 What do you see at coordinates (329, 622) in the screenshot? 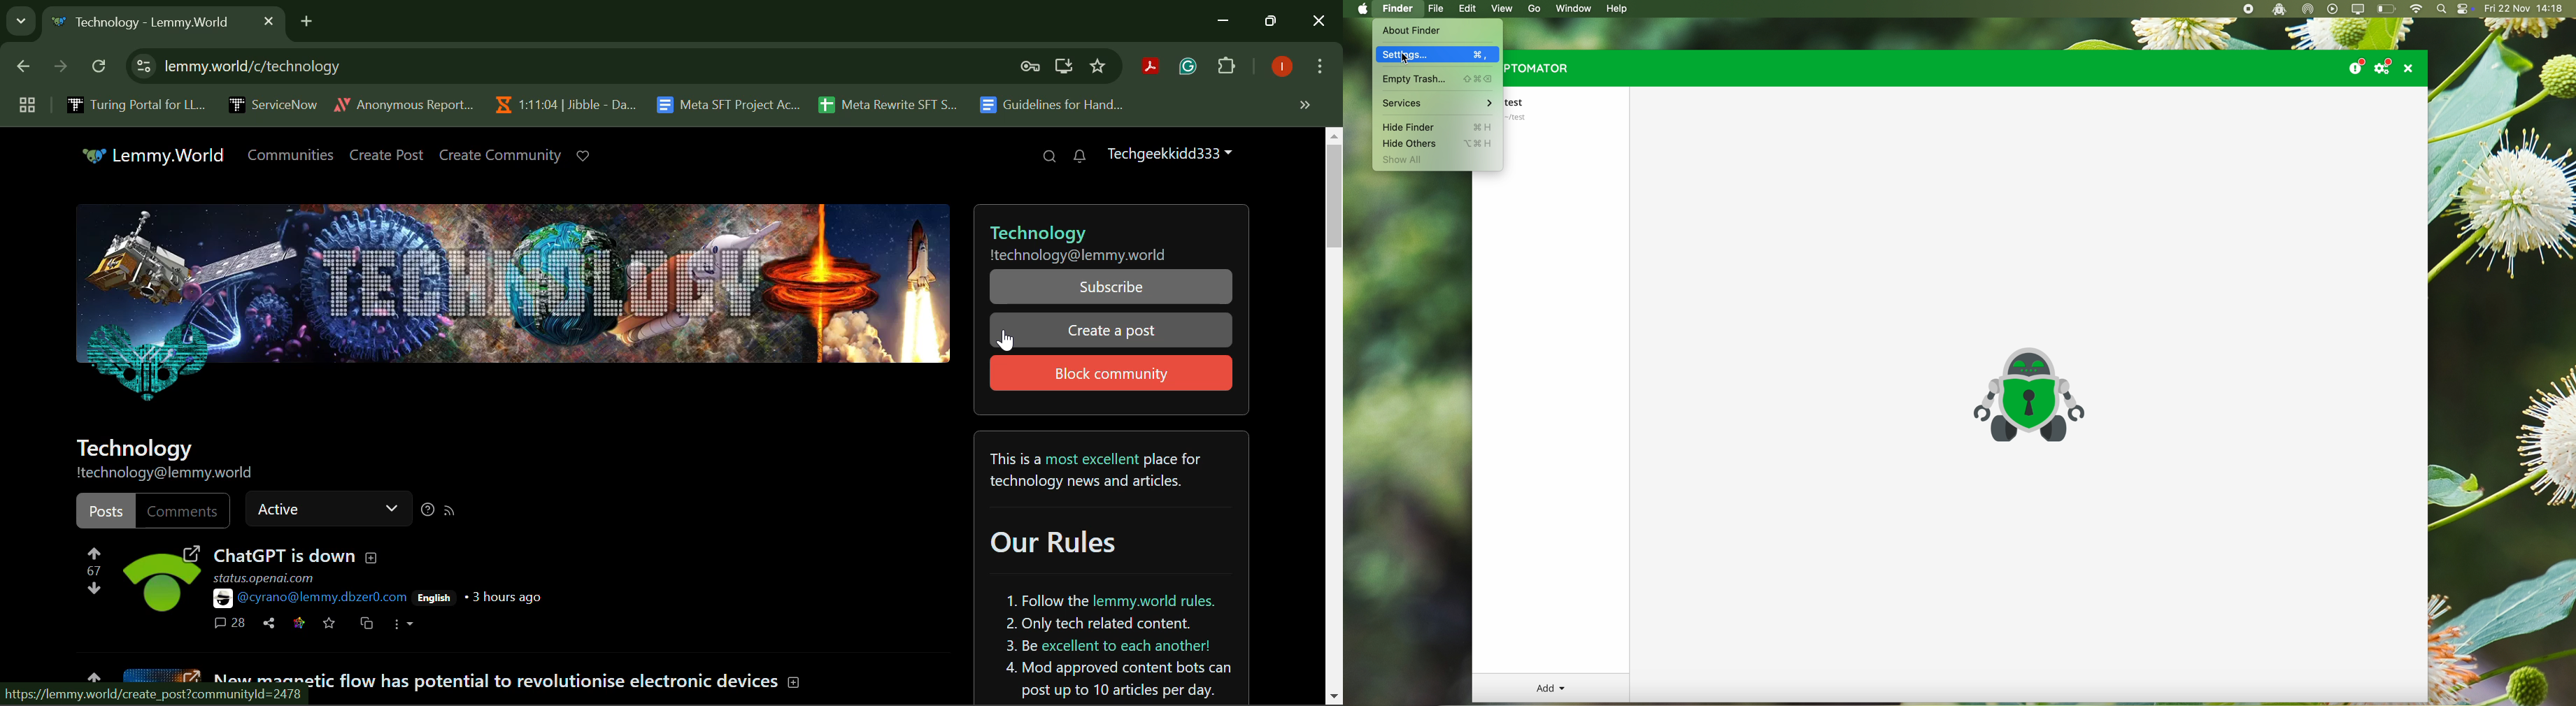
I see `Save` at bounding box center [329, 622].